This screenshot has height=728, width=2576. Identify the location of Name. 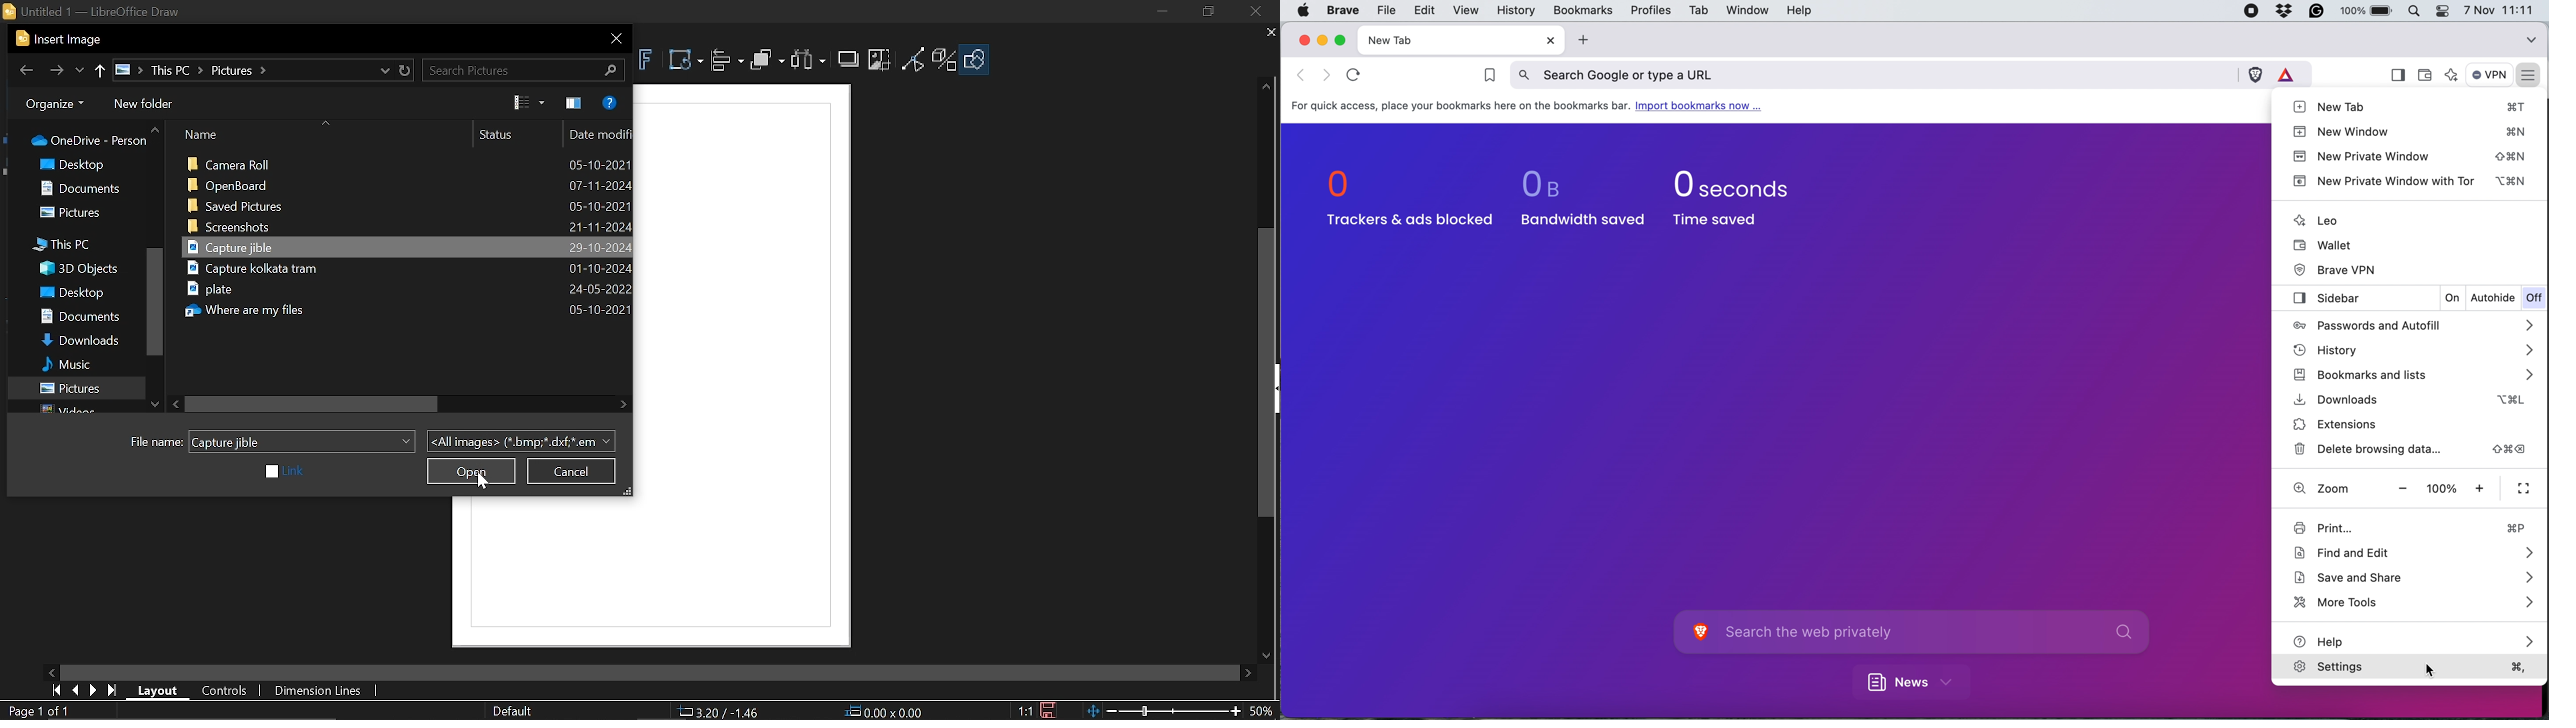
(206, 131).